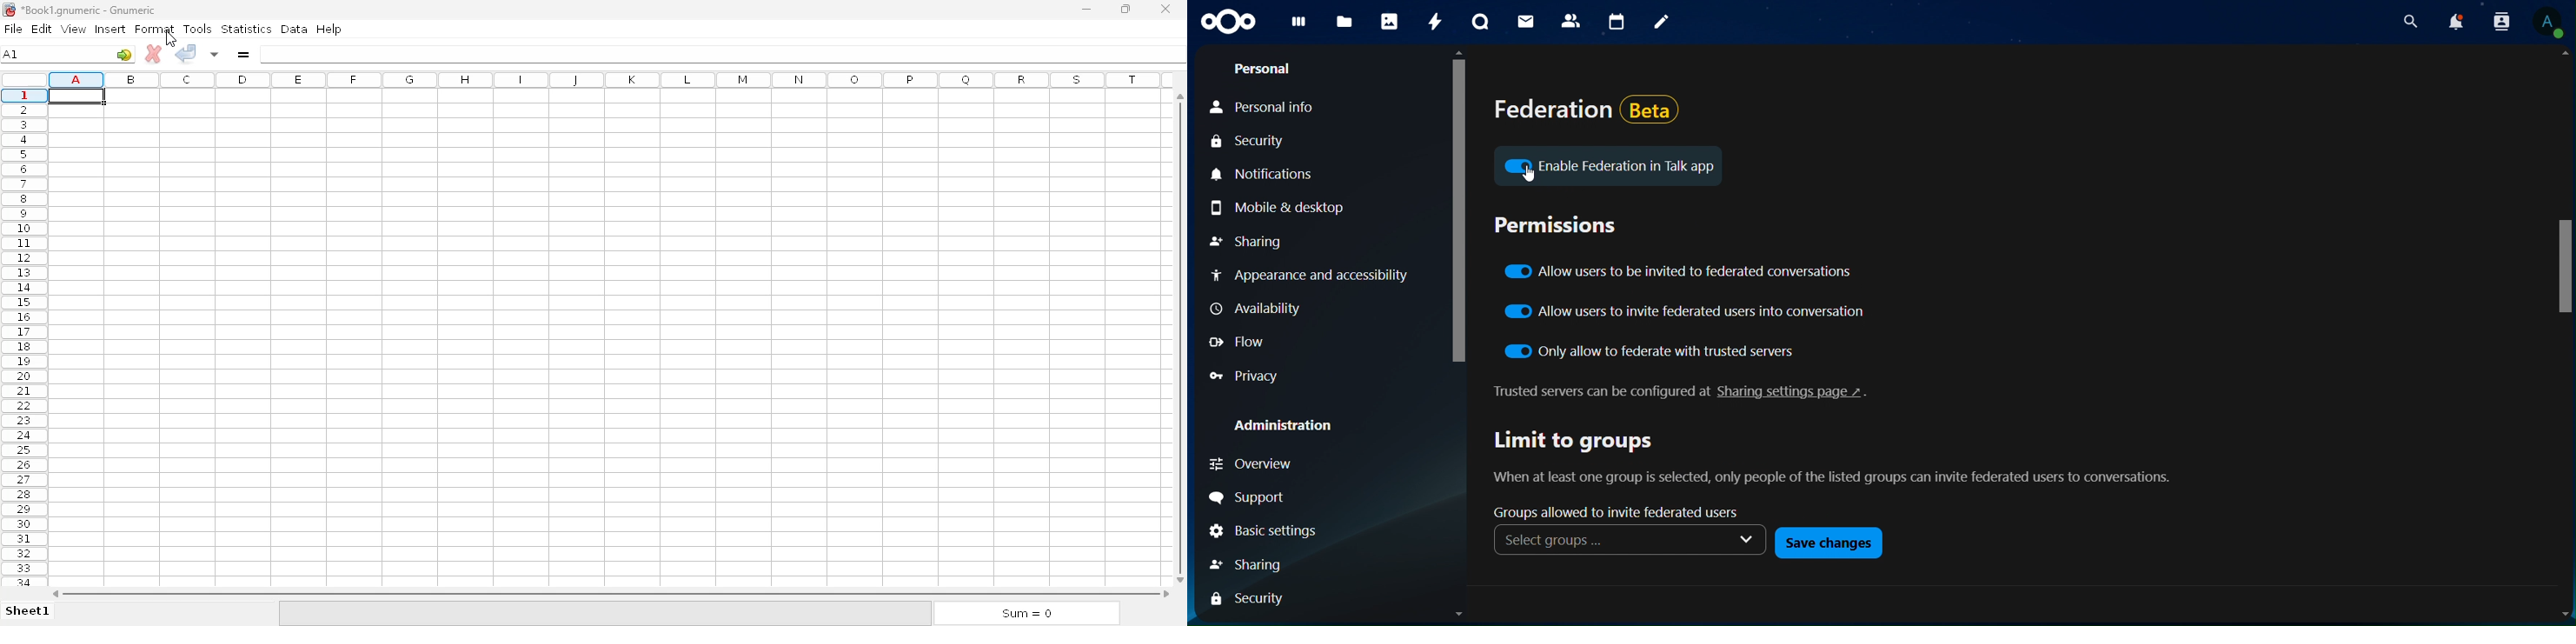 The image size is (2576, 644). Describe the element at coordinates (1686, 269) in the screenshot. I see `allow users to invite to federated conversations` at that location.